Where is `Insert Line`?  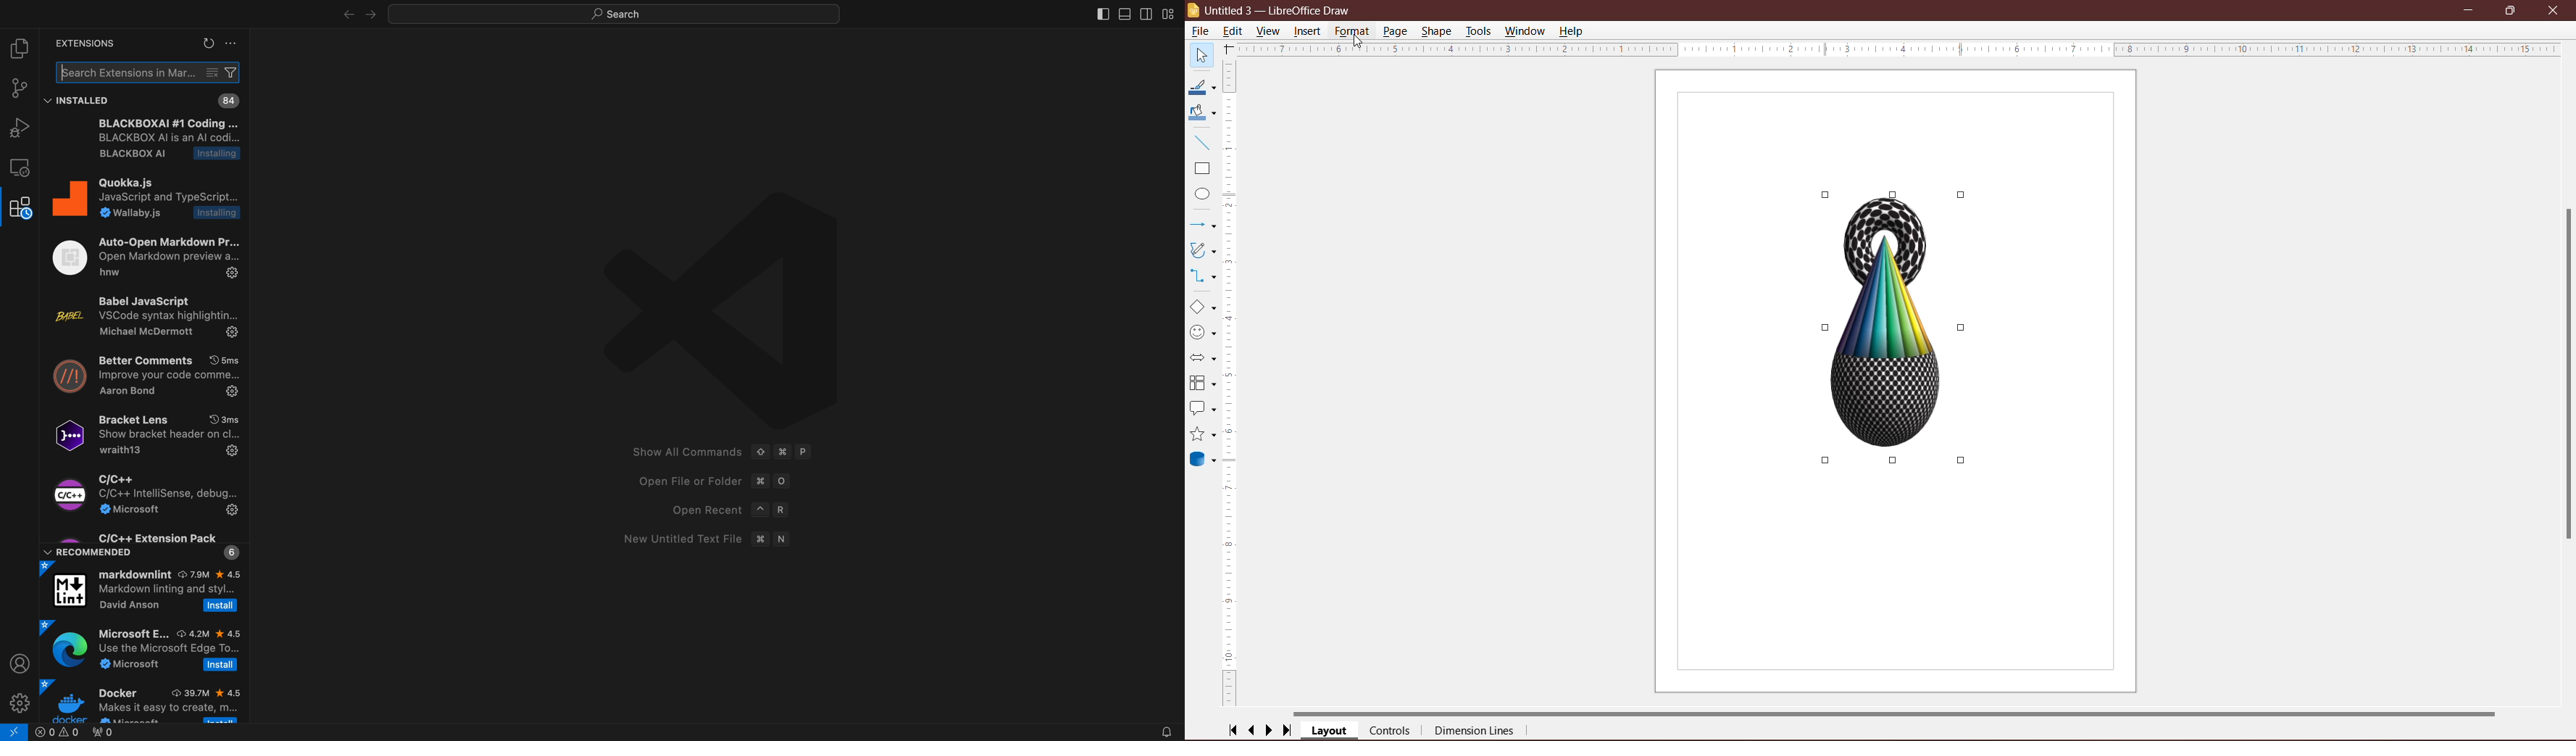 Insert Line is located at coordinates (1202, 142).